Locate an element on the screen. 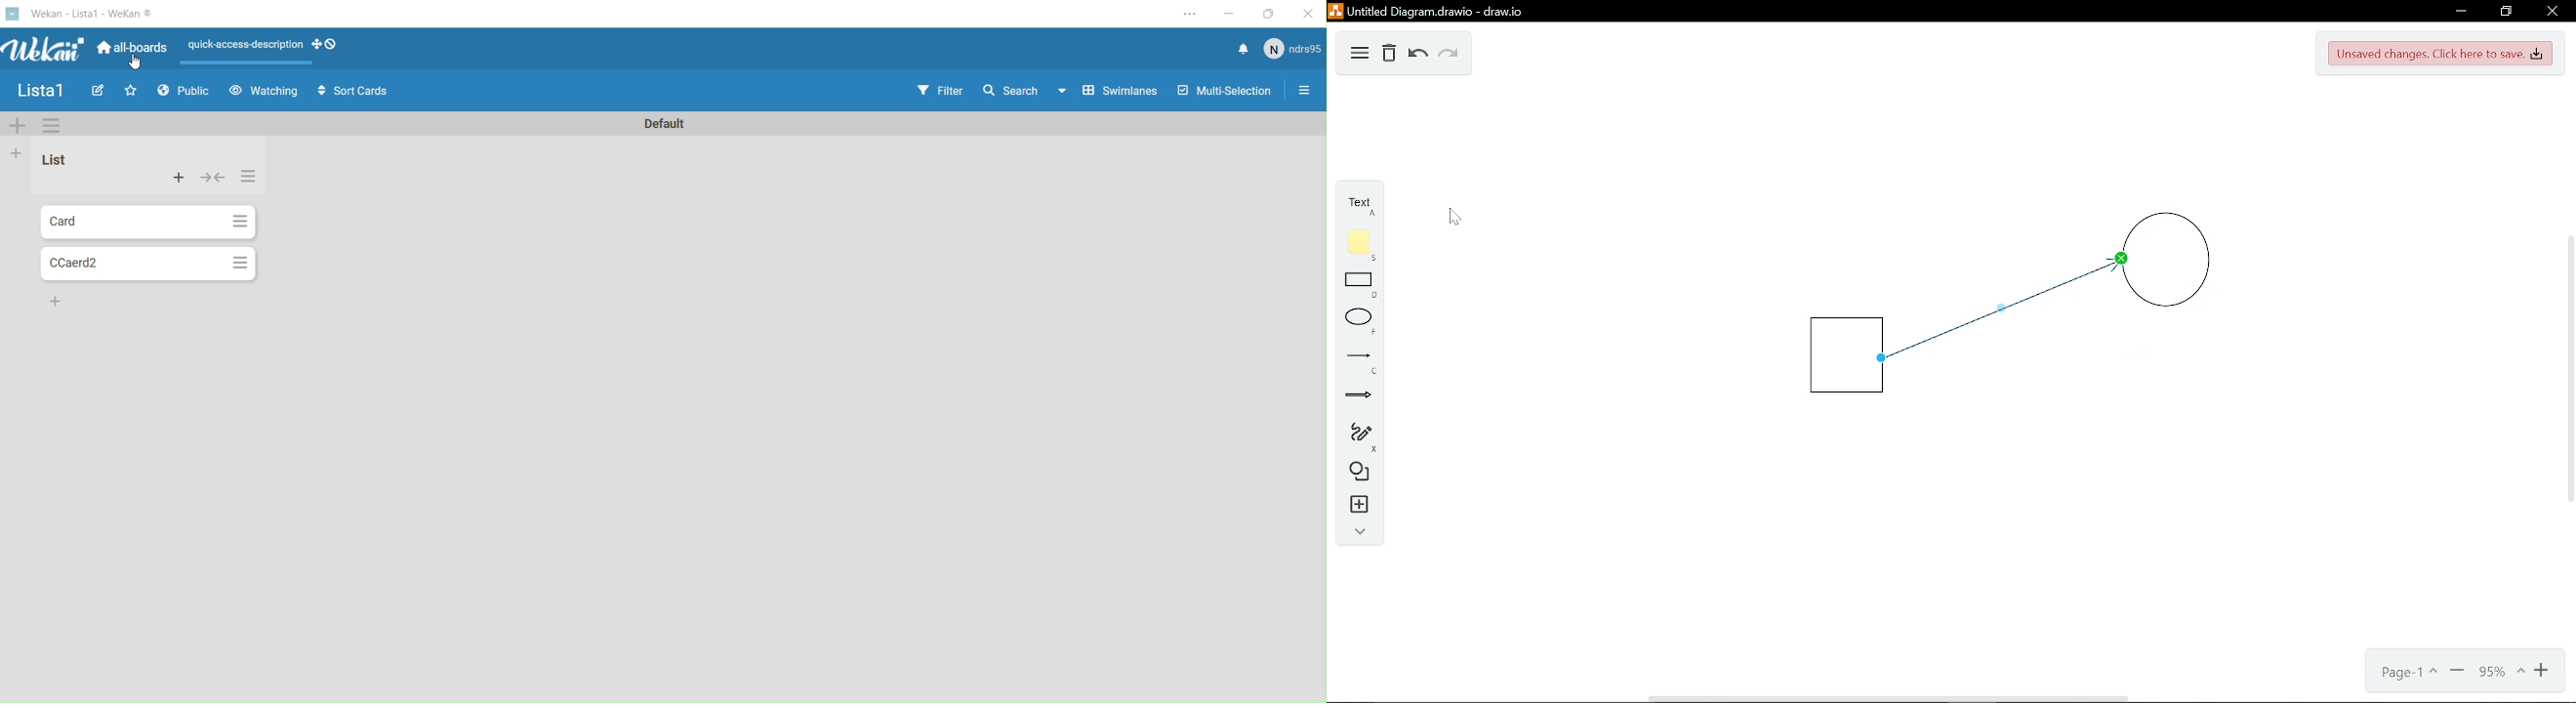 This screenshot has height=728, width=2576. Free hand is located at coordinates (1353, 435).